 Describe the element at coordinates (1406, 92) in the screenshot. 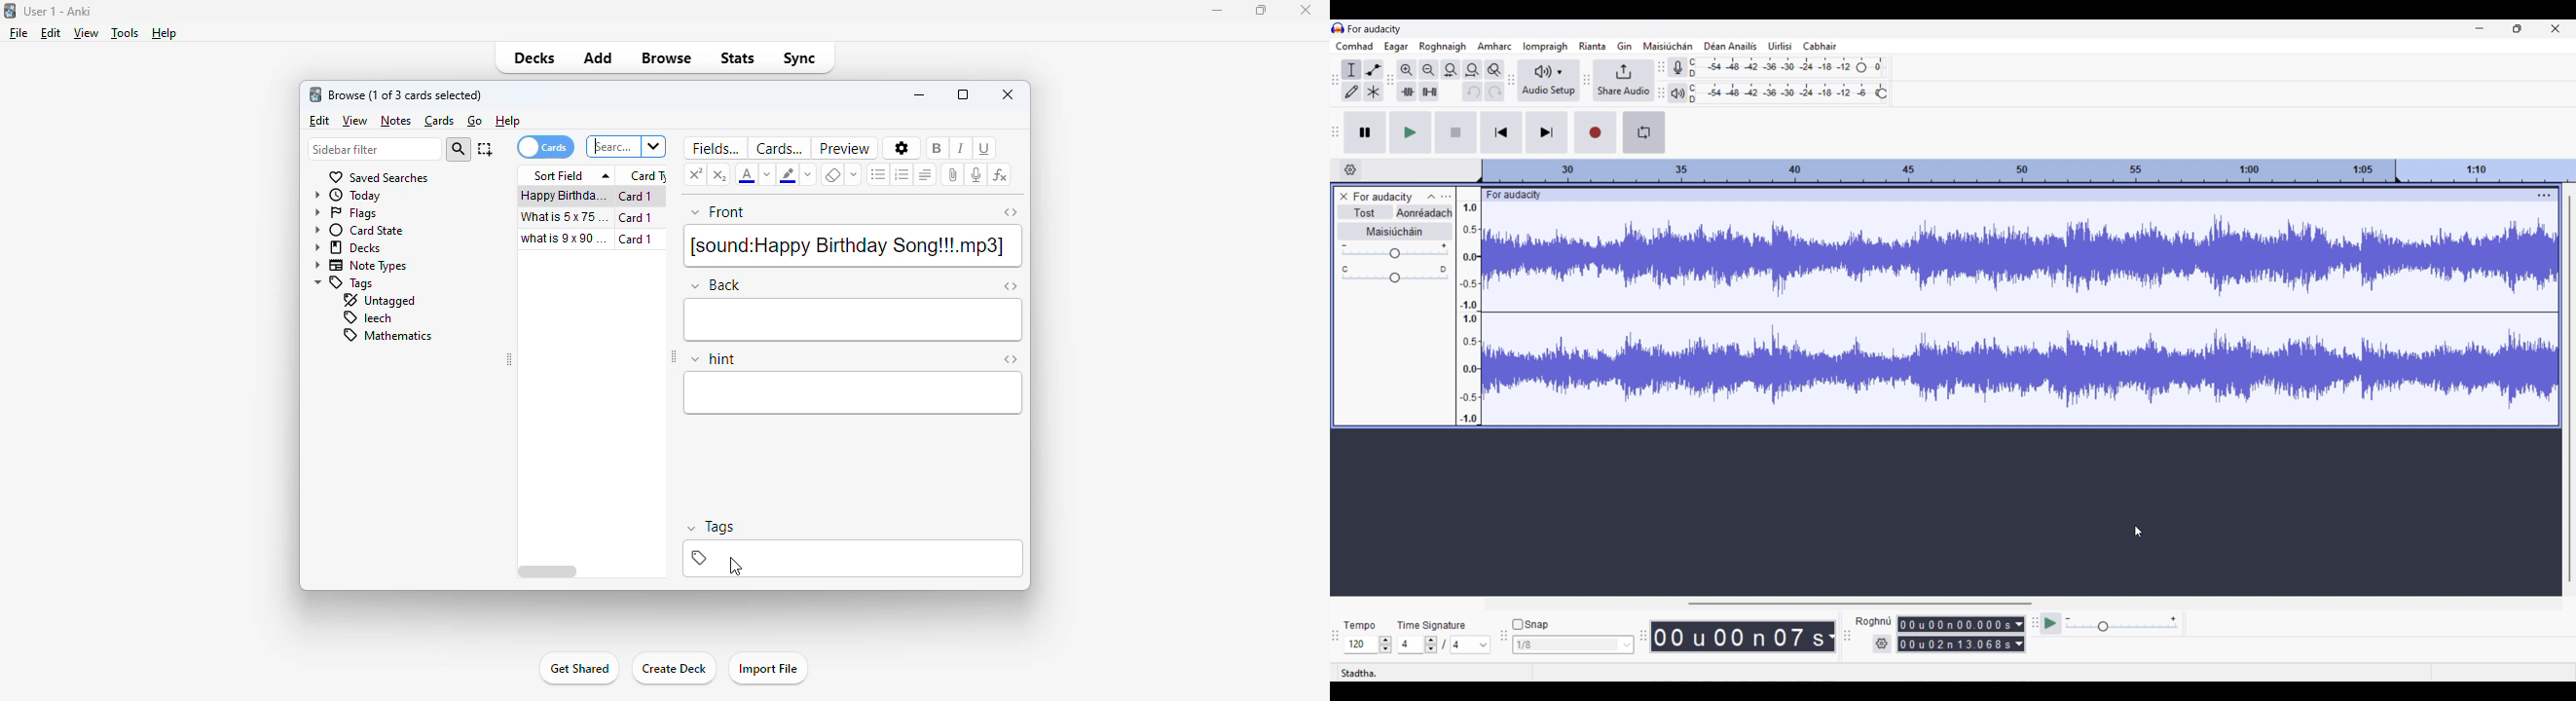

I see `Trim audio selection` at that location.